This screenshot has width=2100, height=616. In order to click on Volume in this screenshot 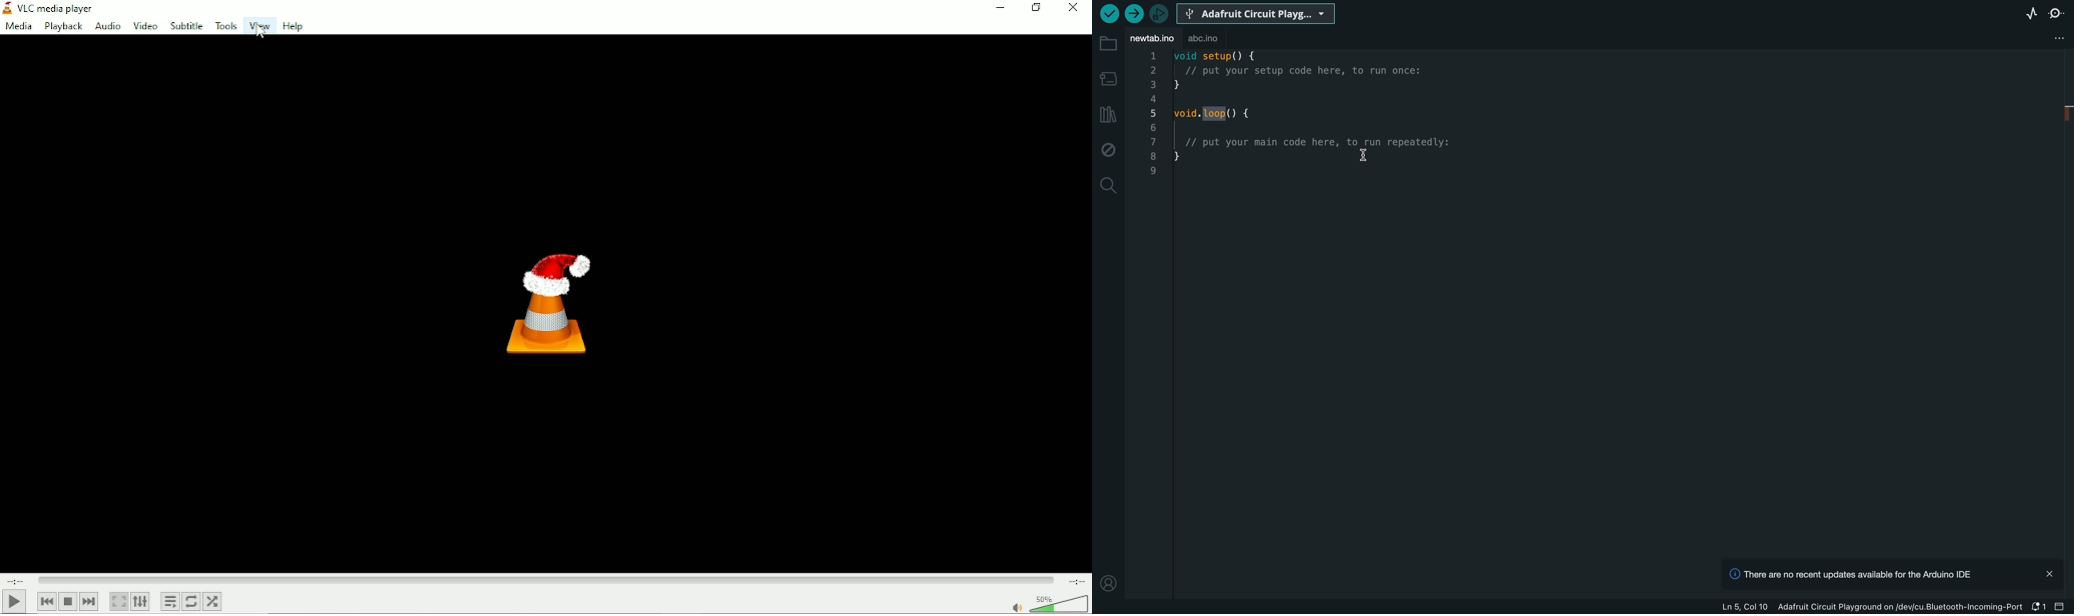, I will do `click(1046, 603)`.